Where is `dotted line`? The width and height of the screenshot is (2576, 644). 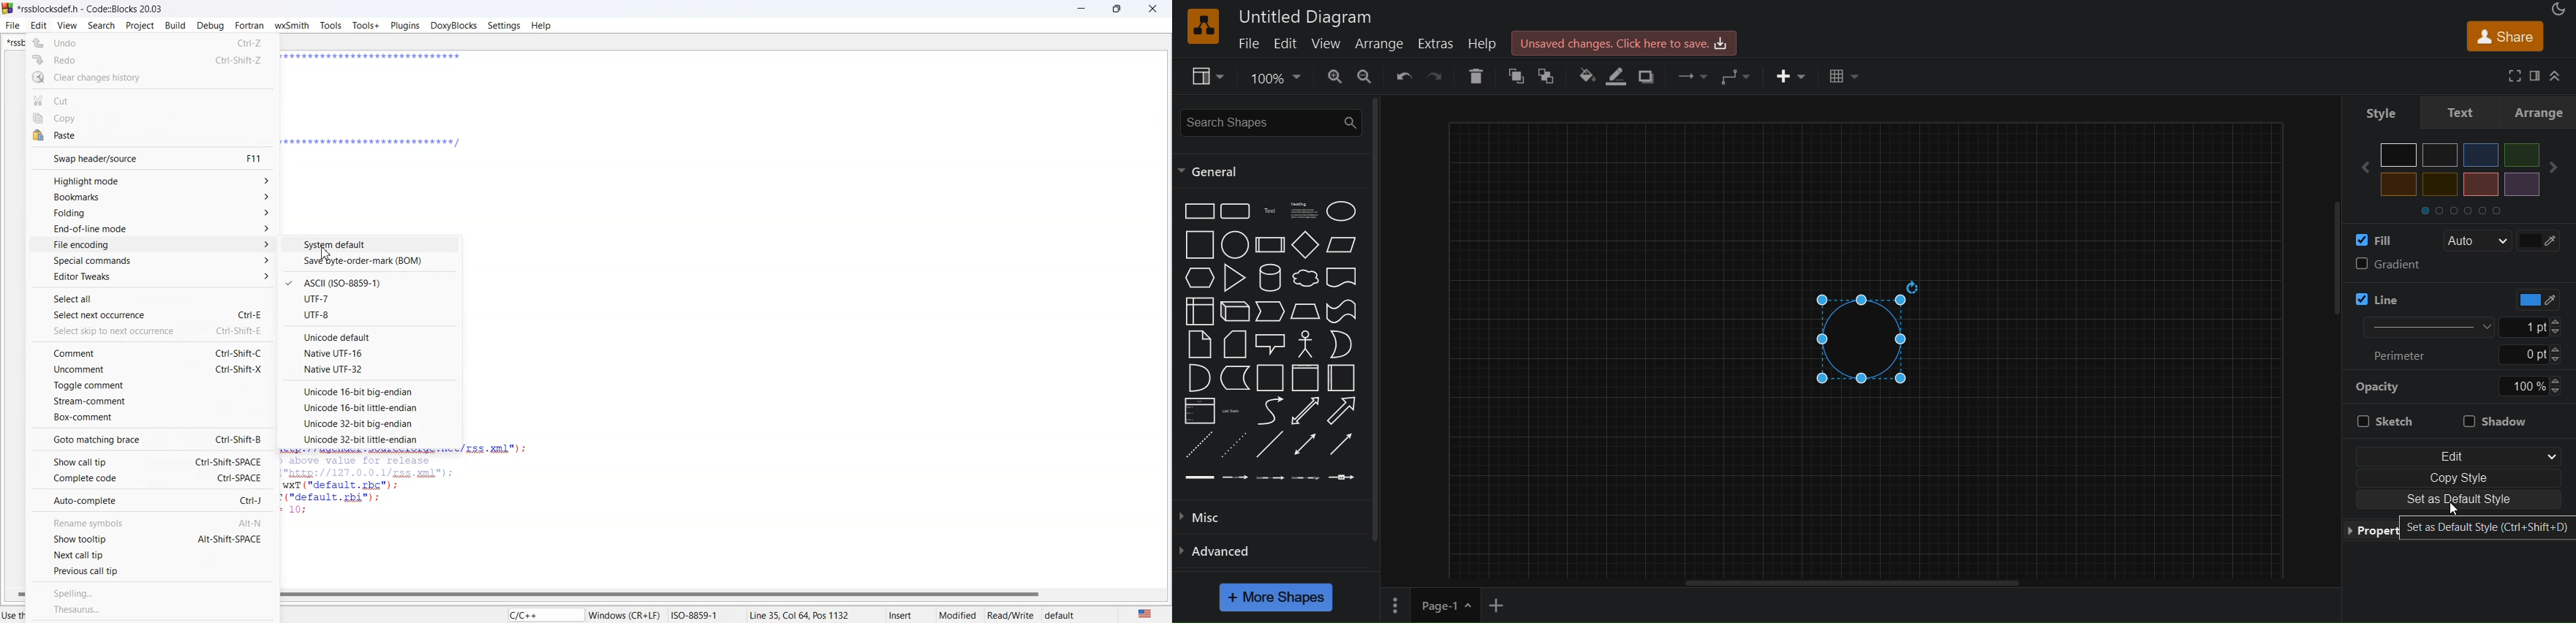 dotted line is located at coordinates (1234, 444).